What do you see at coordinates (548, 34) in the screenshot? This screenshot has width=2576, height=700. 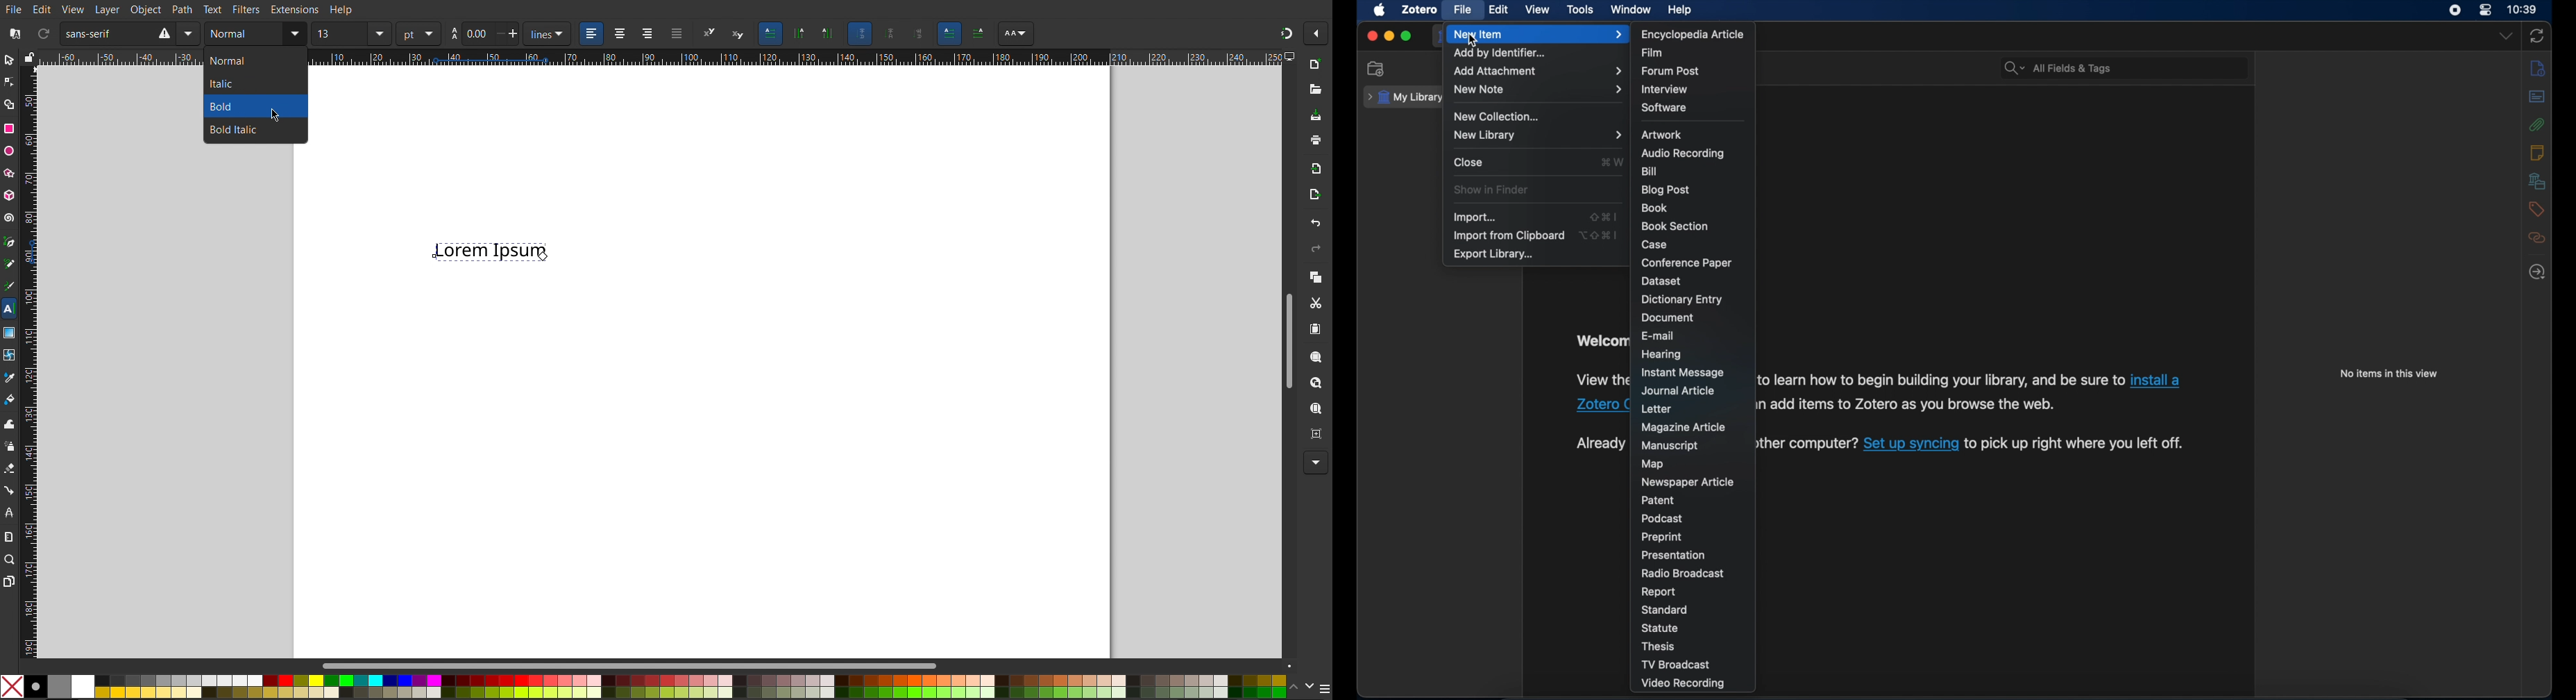 I see `unit` at bounding box center [548, 34].